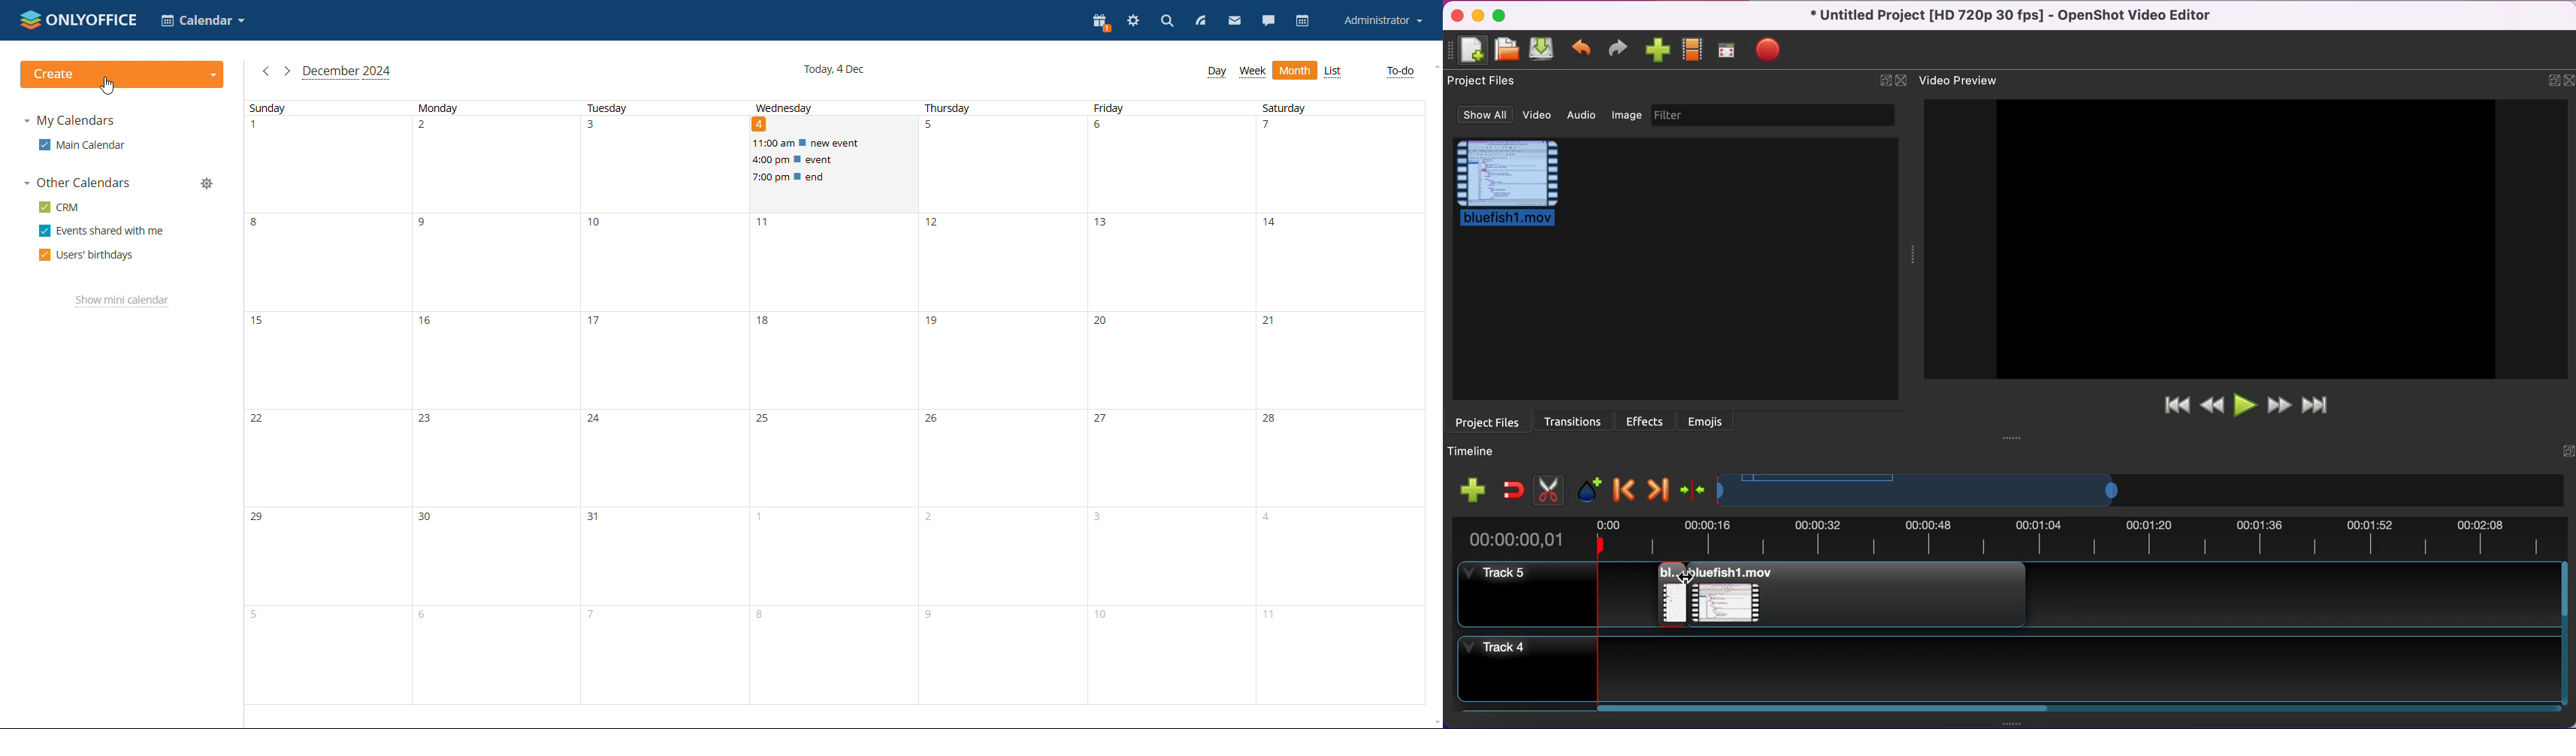 This screenshot has width=2576, height=756. Describe the element at coordinates (1132, 23) in the screenshot. I see `settings` at that location.